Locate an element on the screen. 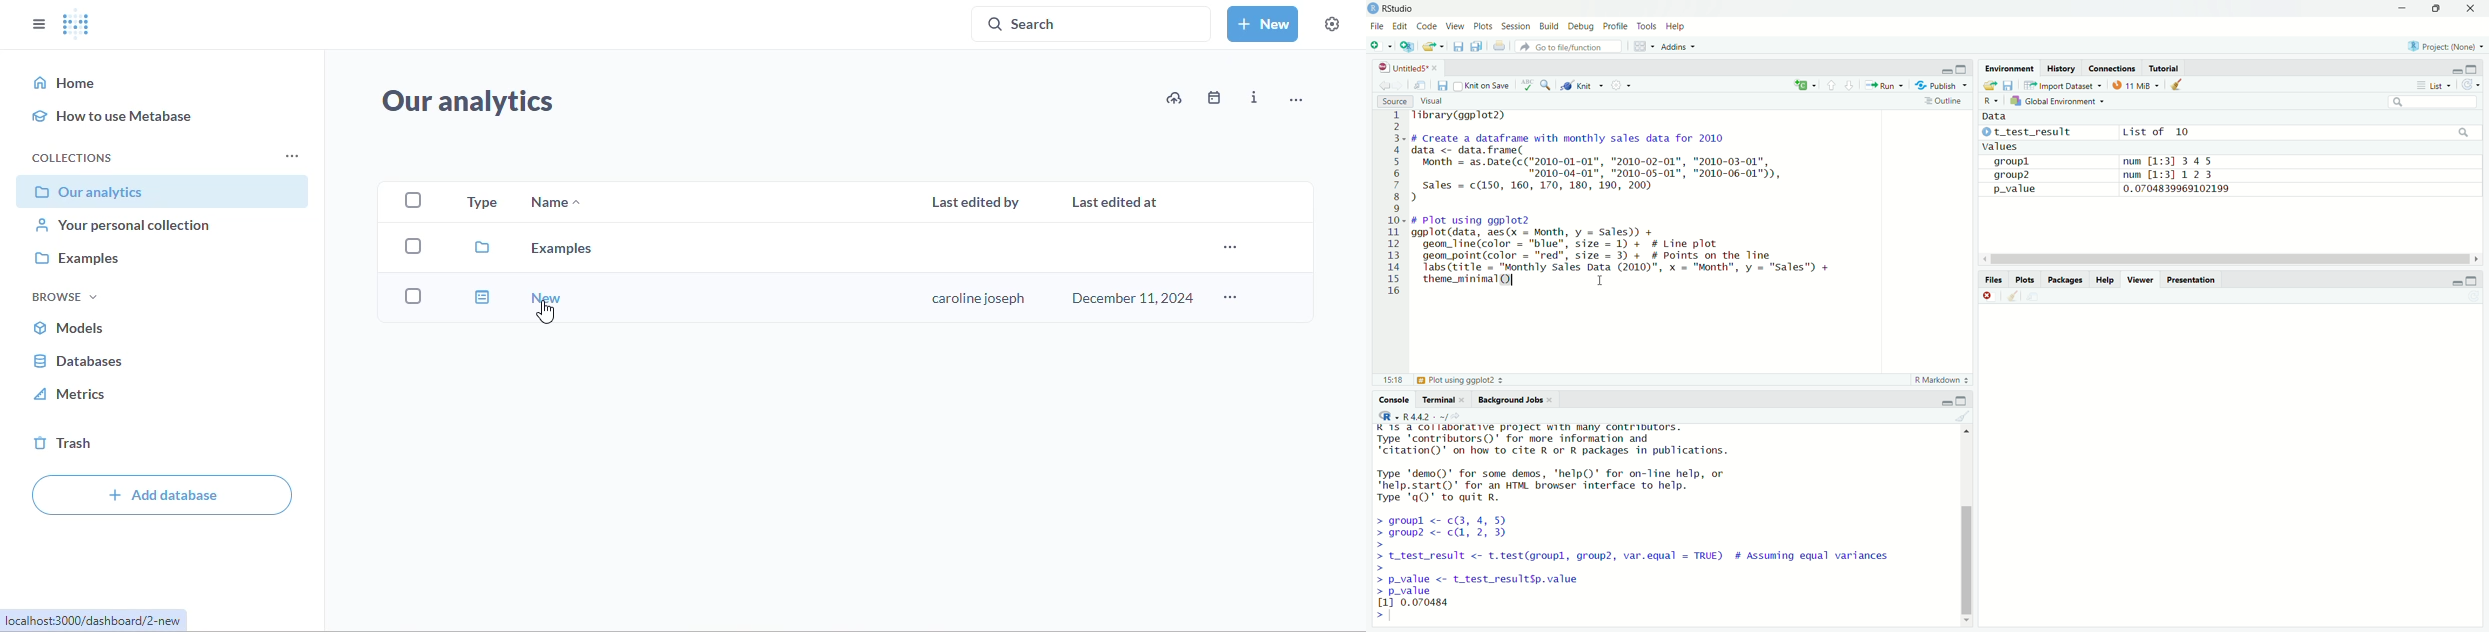 The width and height of the screenshot is (2492, 644). Debug is located at coordinates (1580, 25).